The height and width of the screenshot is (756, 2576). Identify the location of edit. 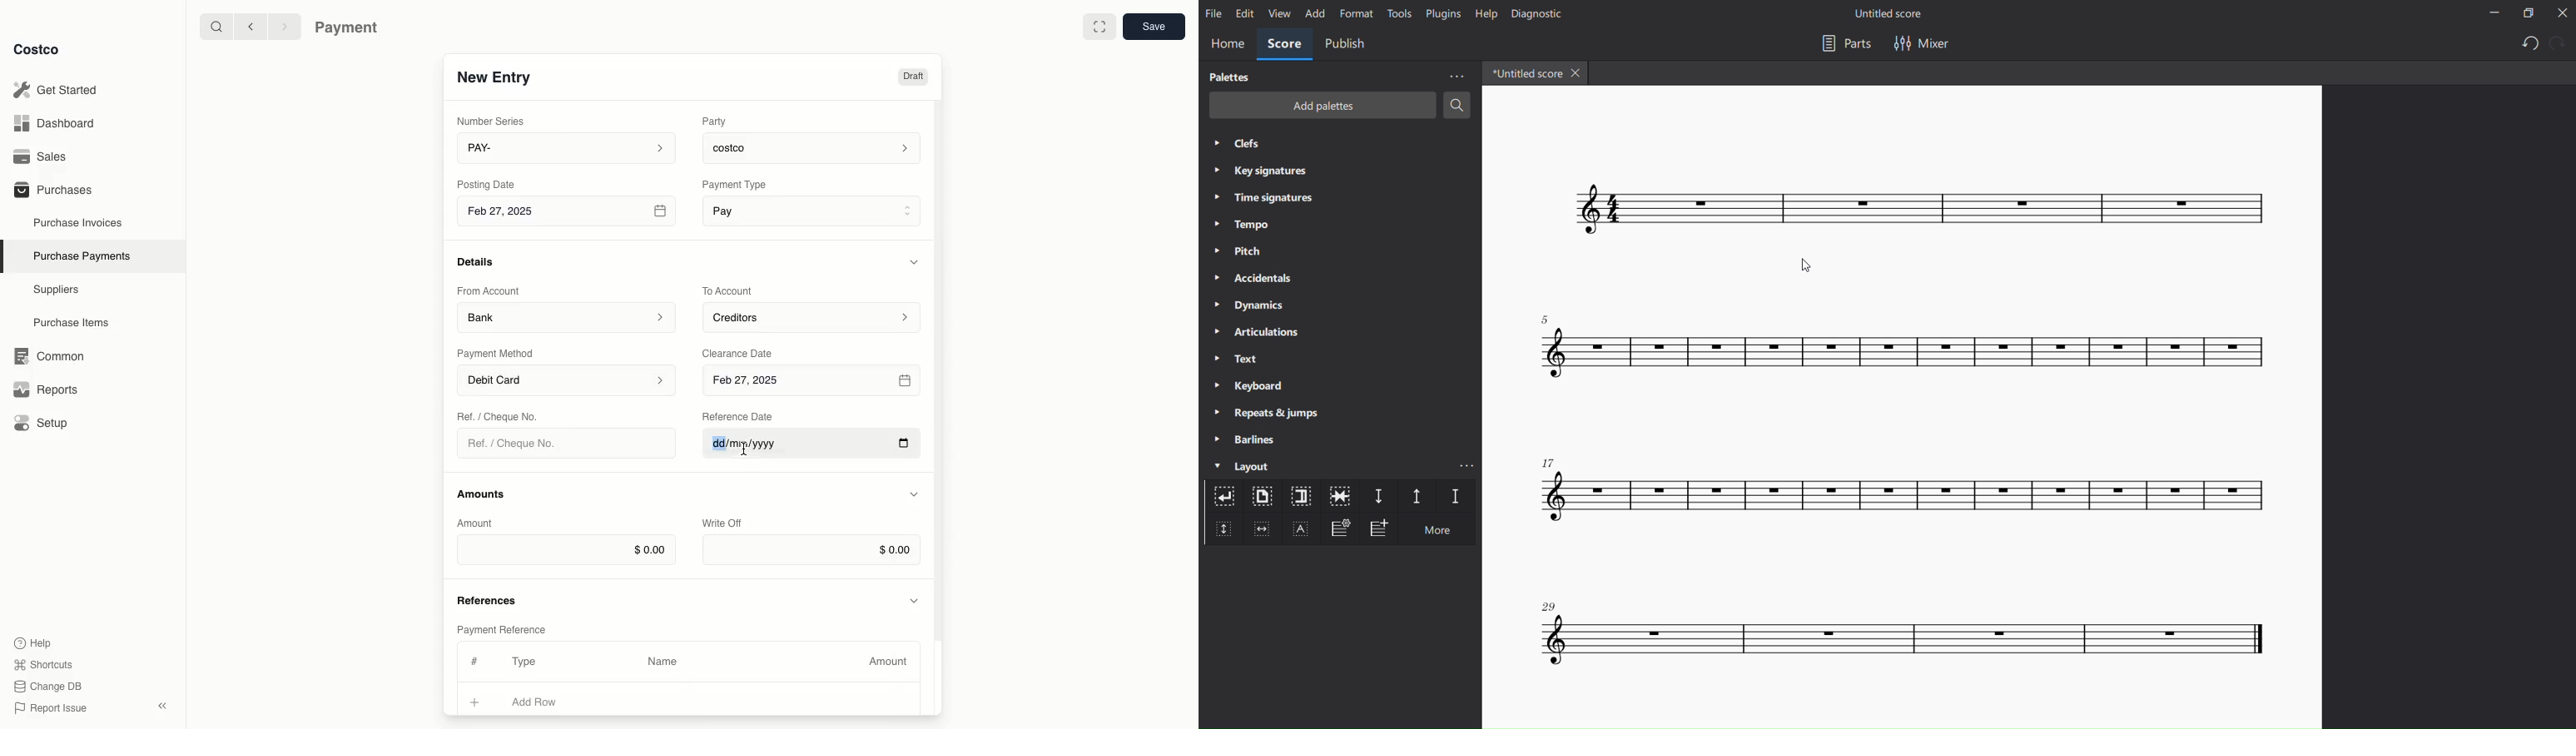
(1244, 14).